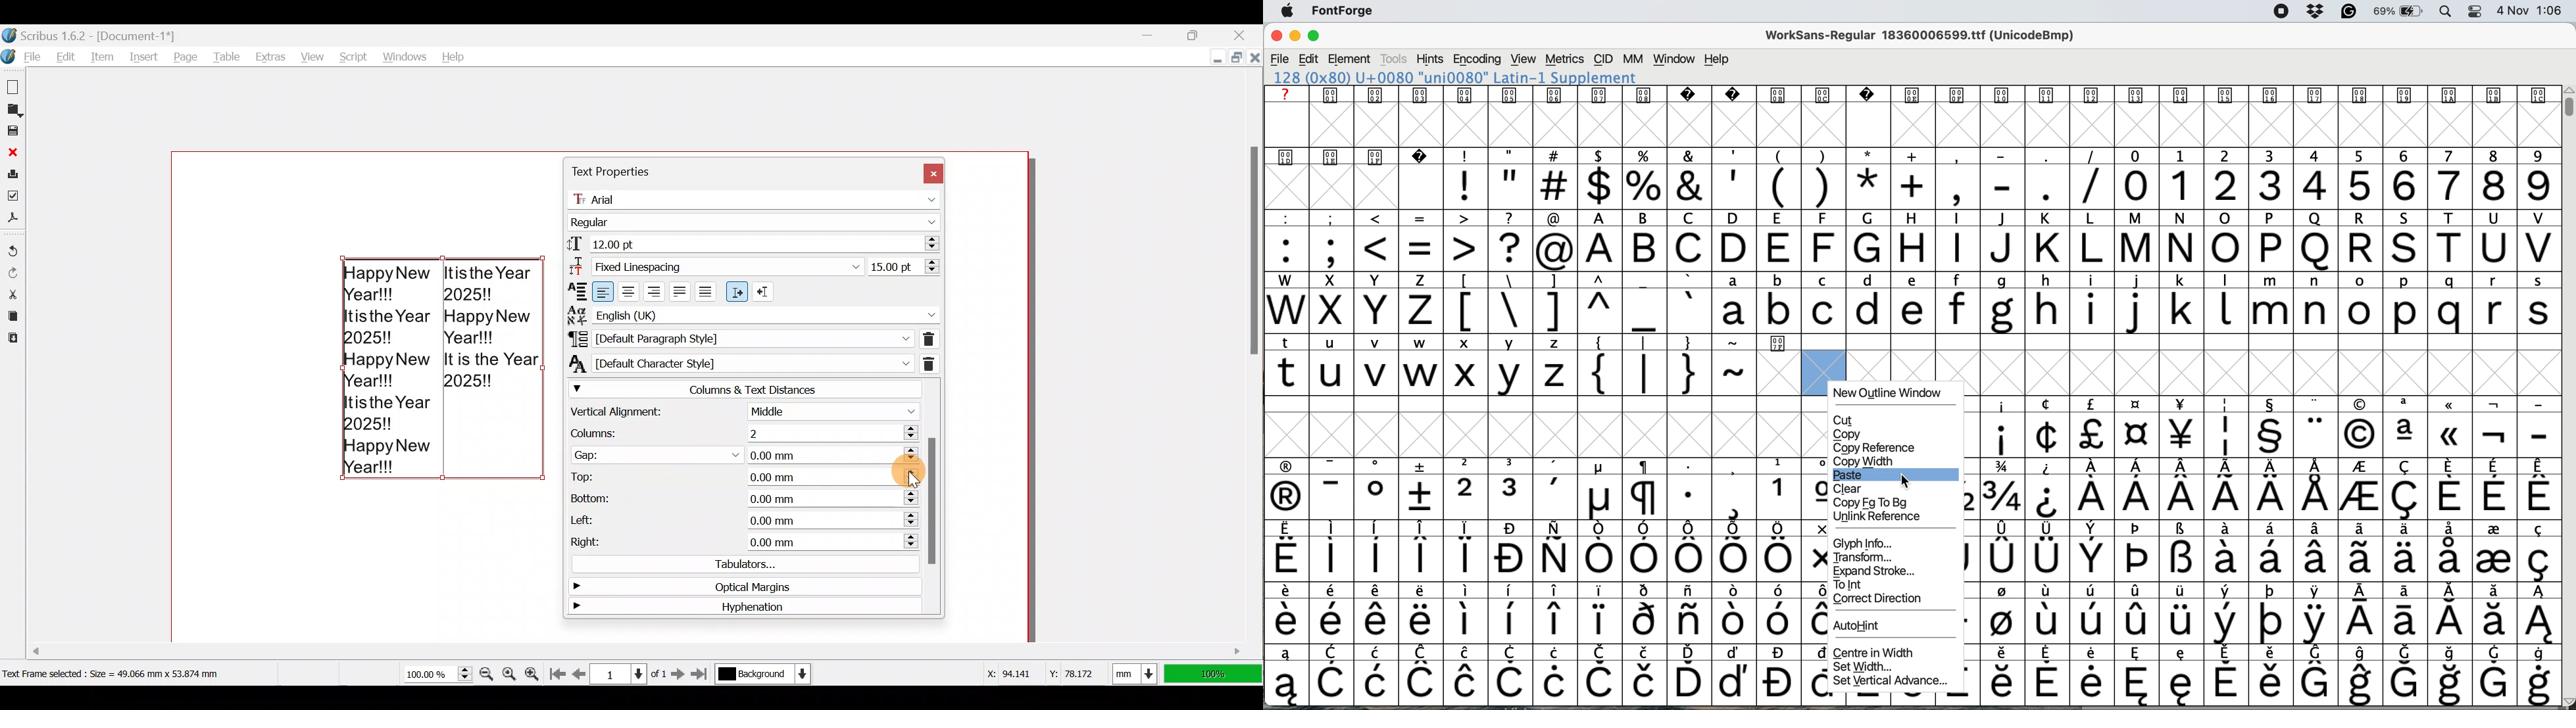  I want to click on Scroll bar, so click(532, 646).